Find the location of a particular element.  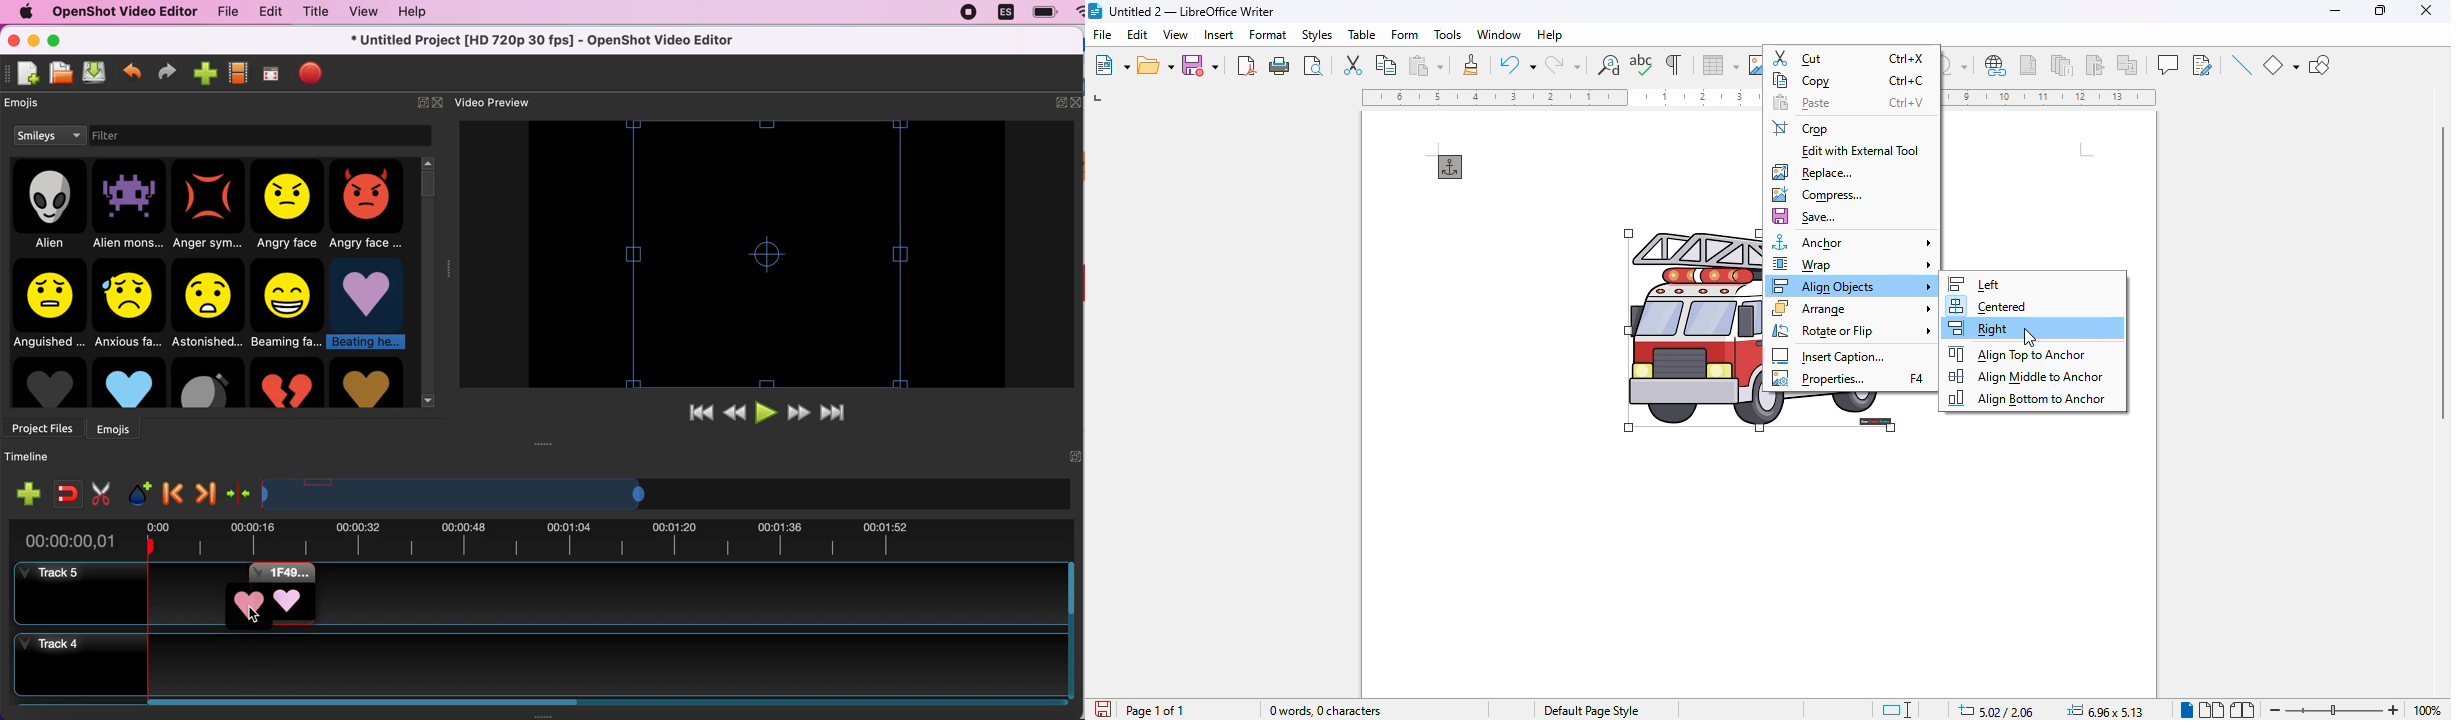

replace is located at coordinates (1812, 172).